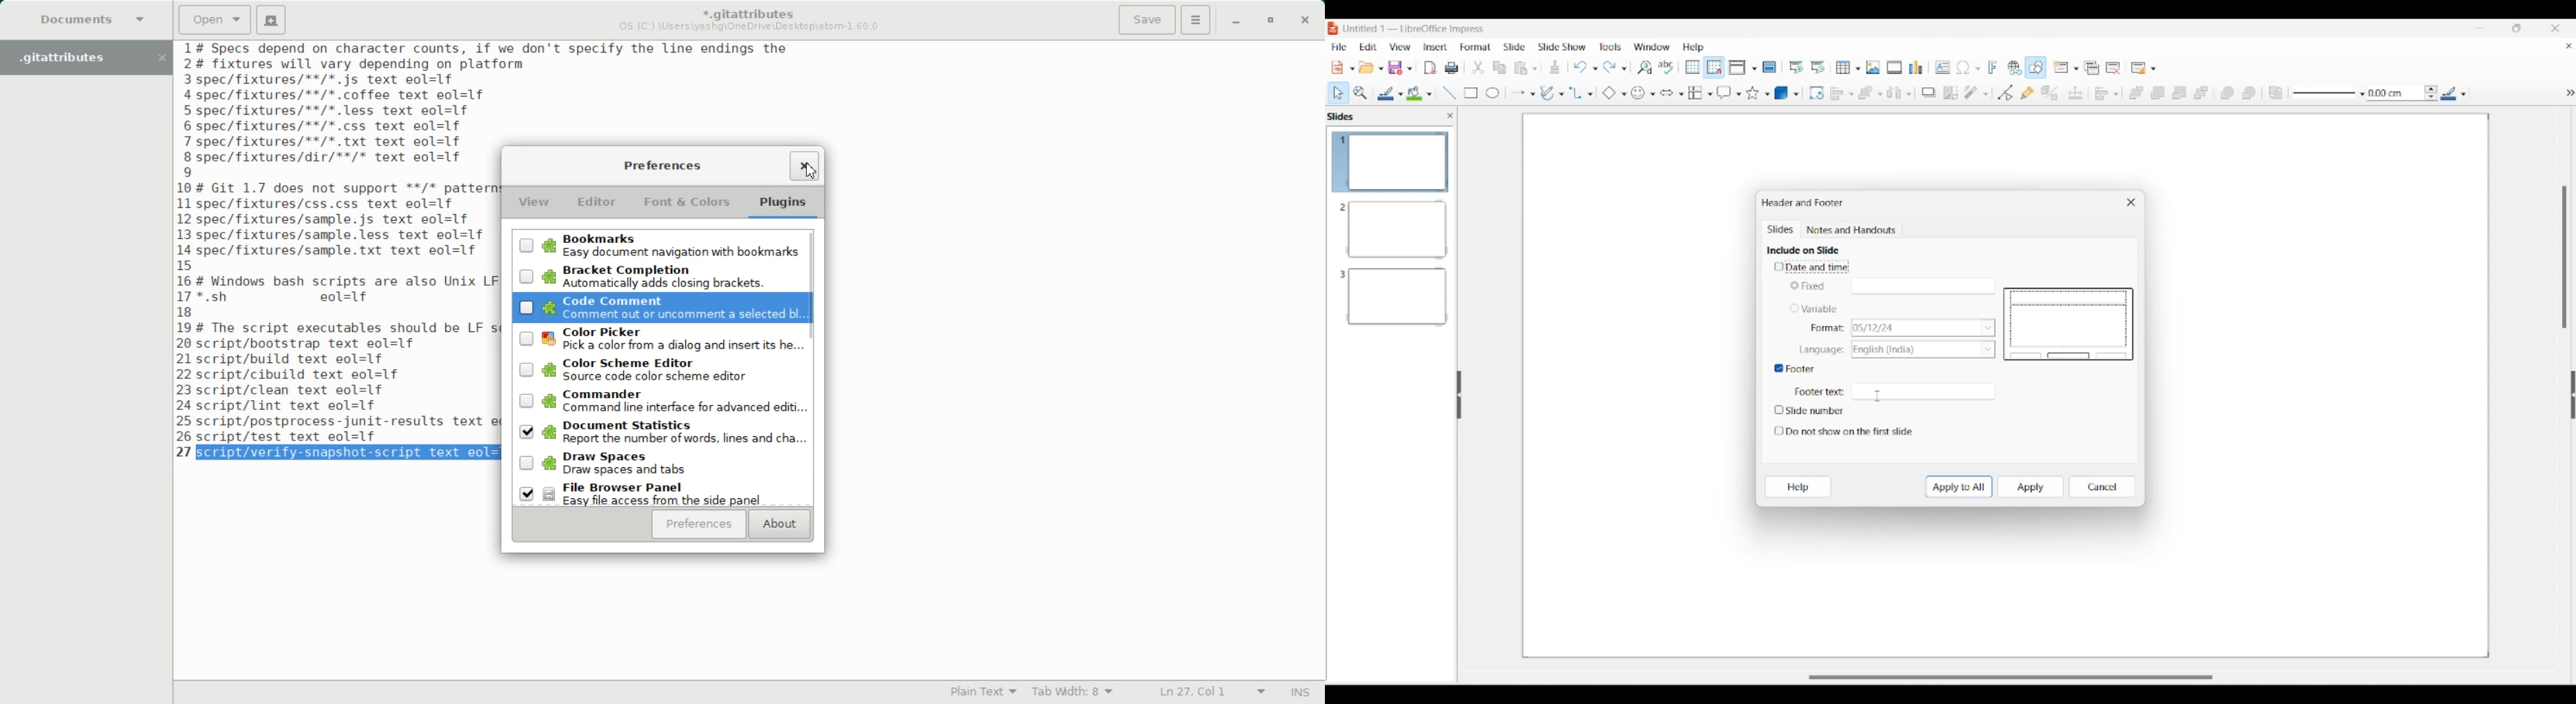 The image size is (2576, 728). I want to click on Crop image, so click(1951, 93).